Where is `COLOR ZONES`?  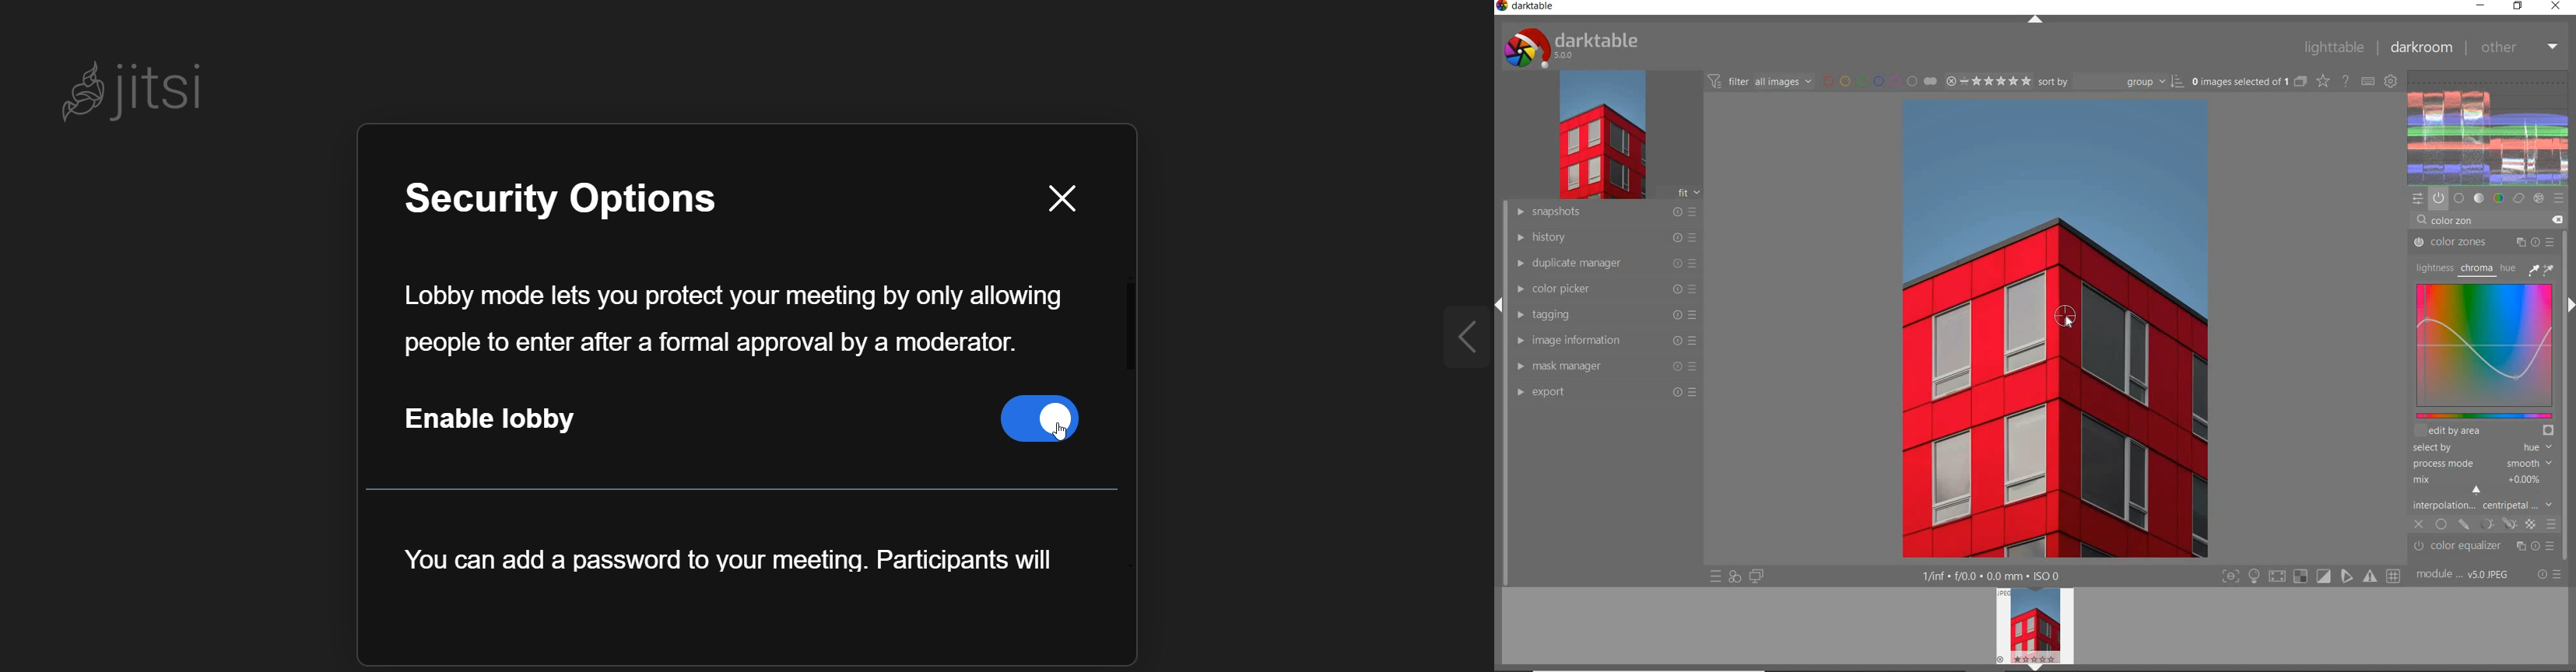
COLOR ZONES is located at coordinates (2484, 243).